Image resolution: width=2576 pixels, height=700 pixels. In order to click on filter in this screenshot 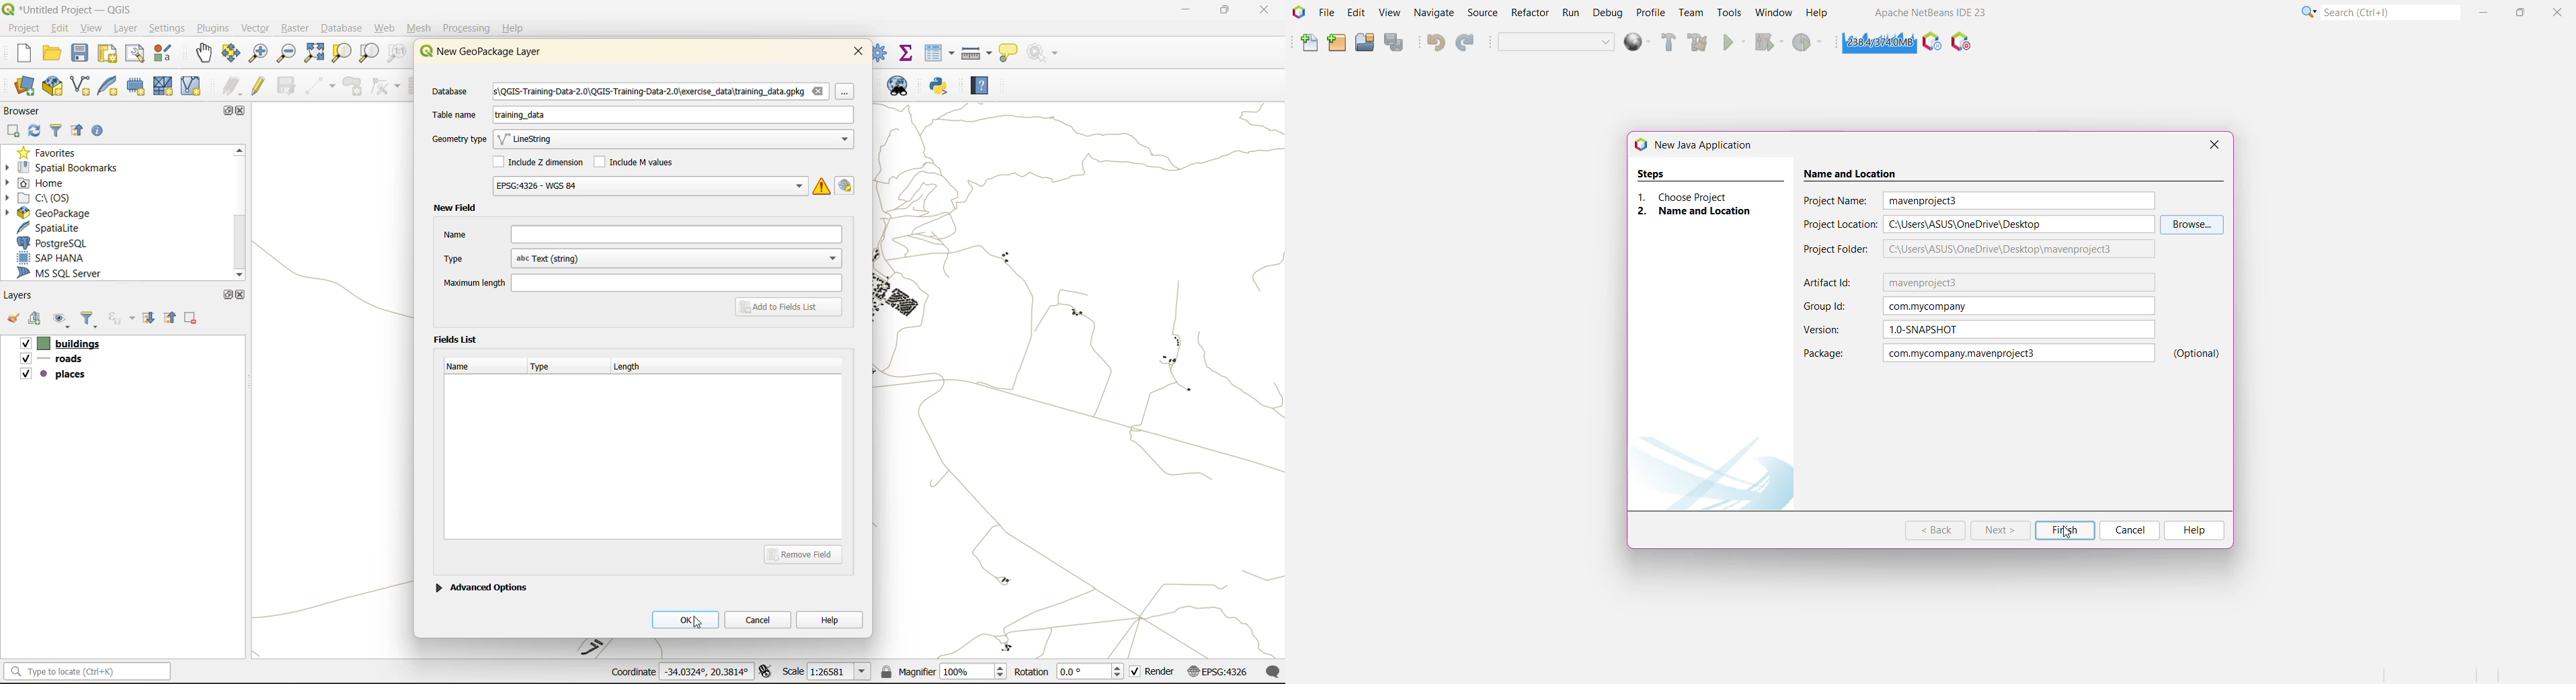, I will do `click(92, 321)`.